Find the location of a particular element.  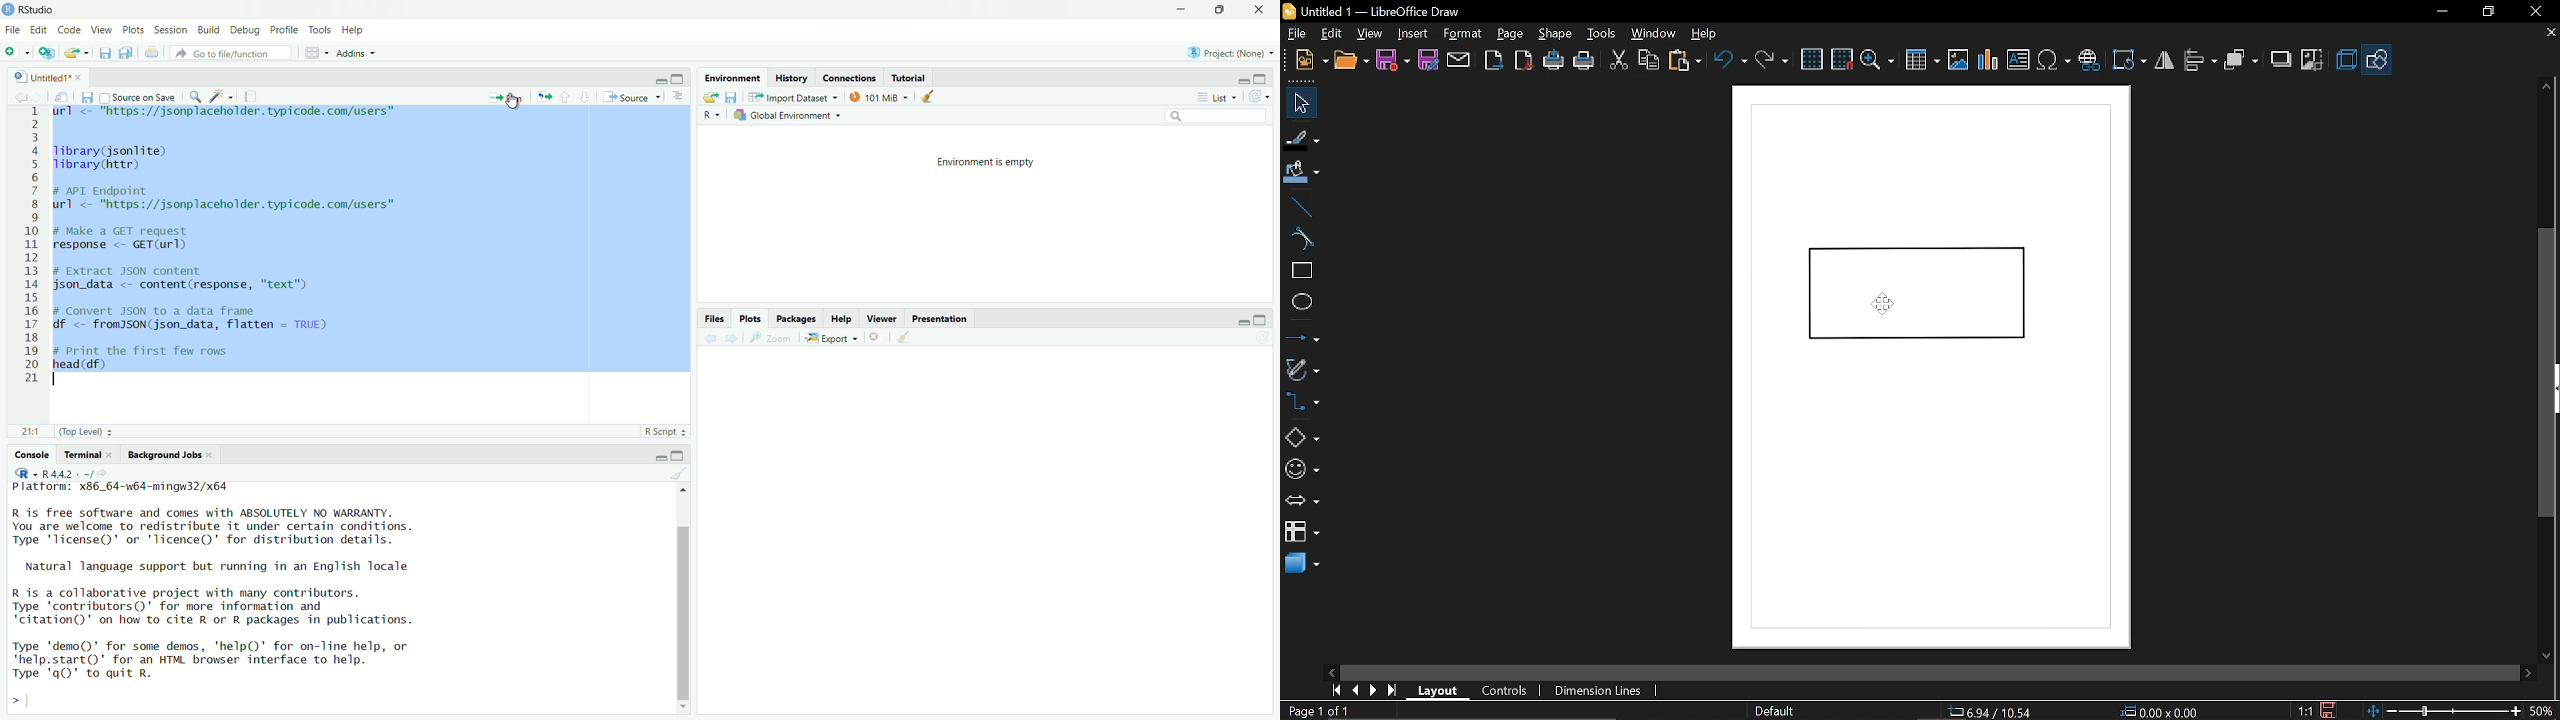

R is located at coordinates (712, 115).